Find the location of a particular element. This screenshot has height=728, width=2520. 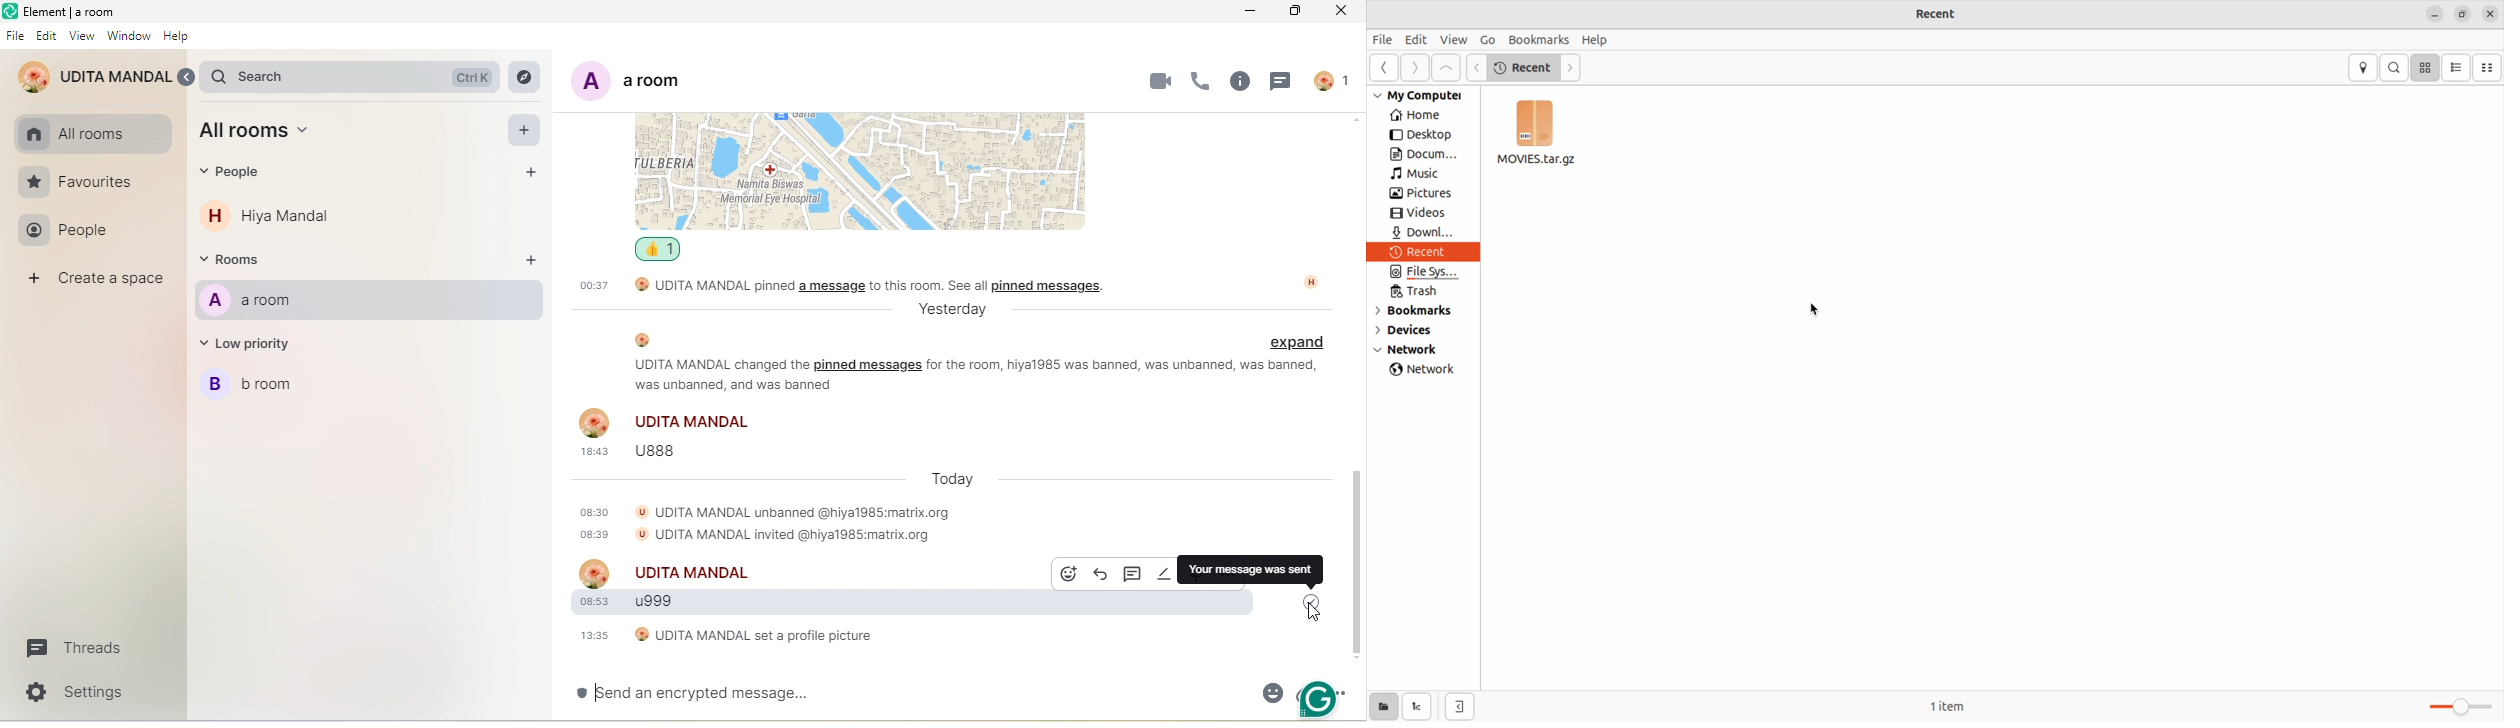

Your message was sent is located at coordinates (1253, 569).